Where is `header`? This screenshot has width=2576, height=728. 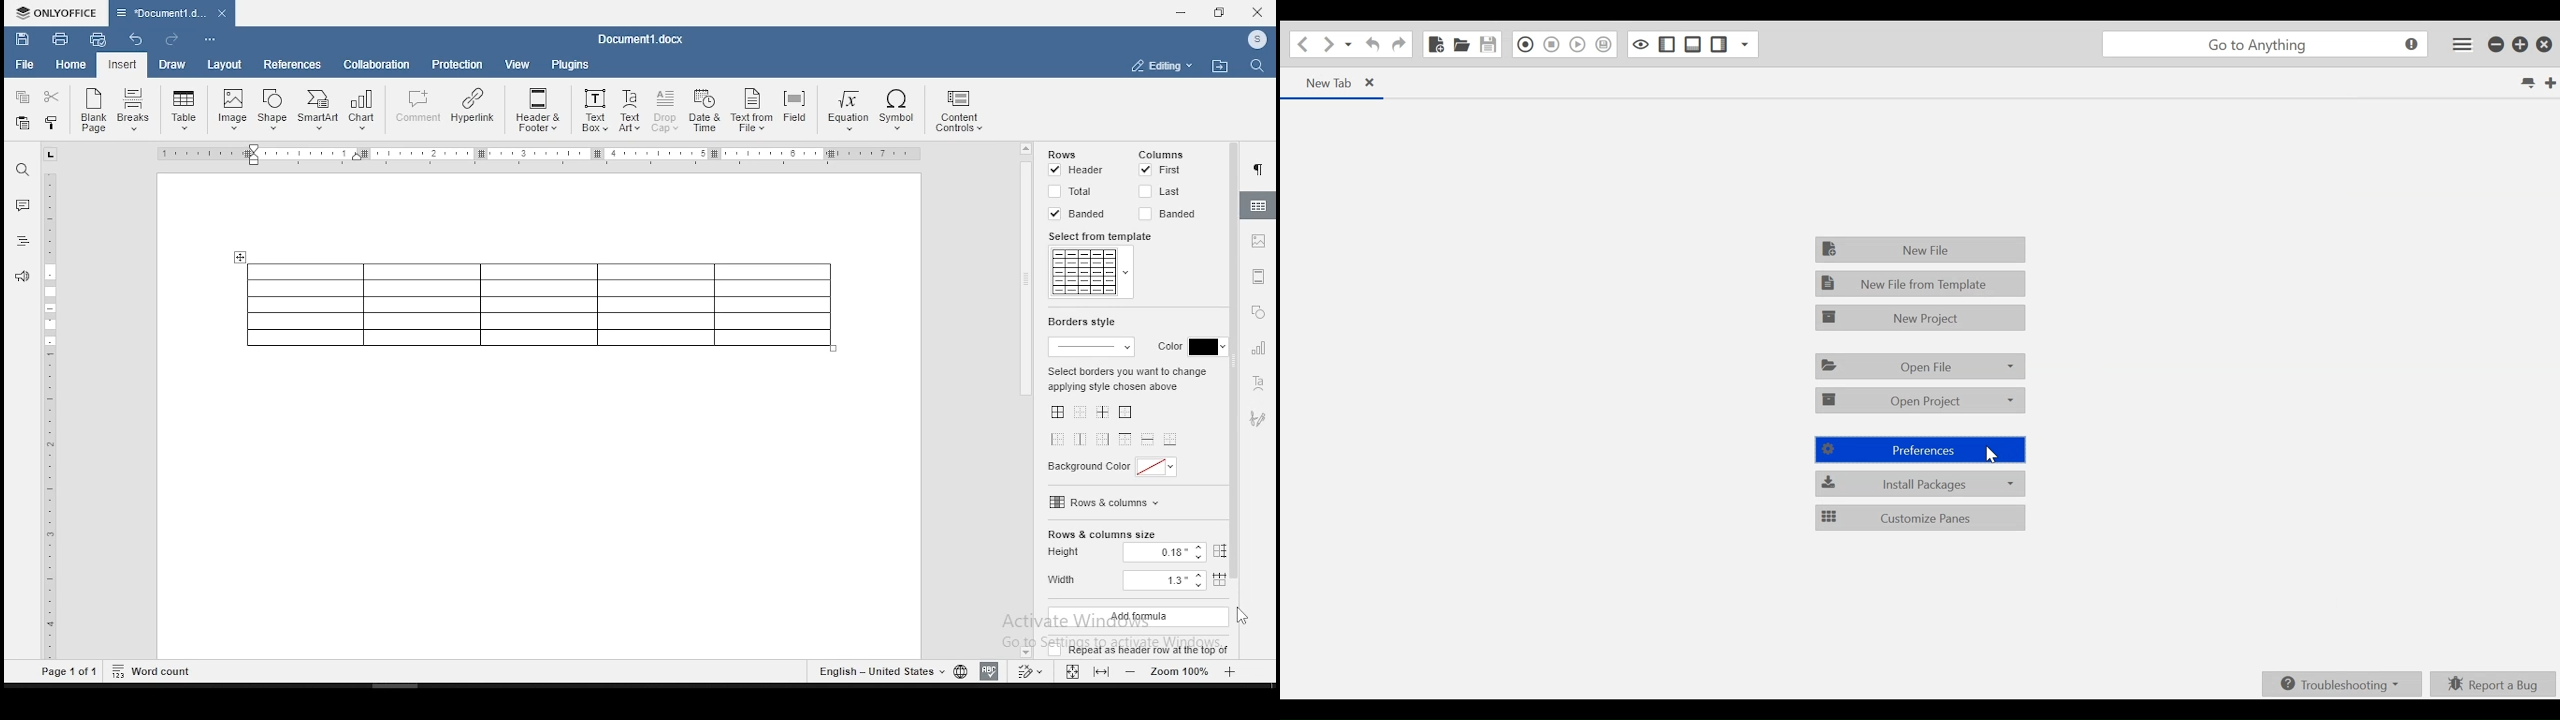 header is located at coordinates (1074, 171).